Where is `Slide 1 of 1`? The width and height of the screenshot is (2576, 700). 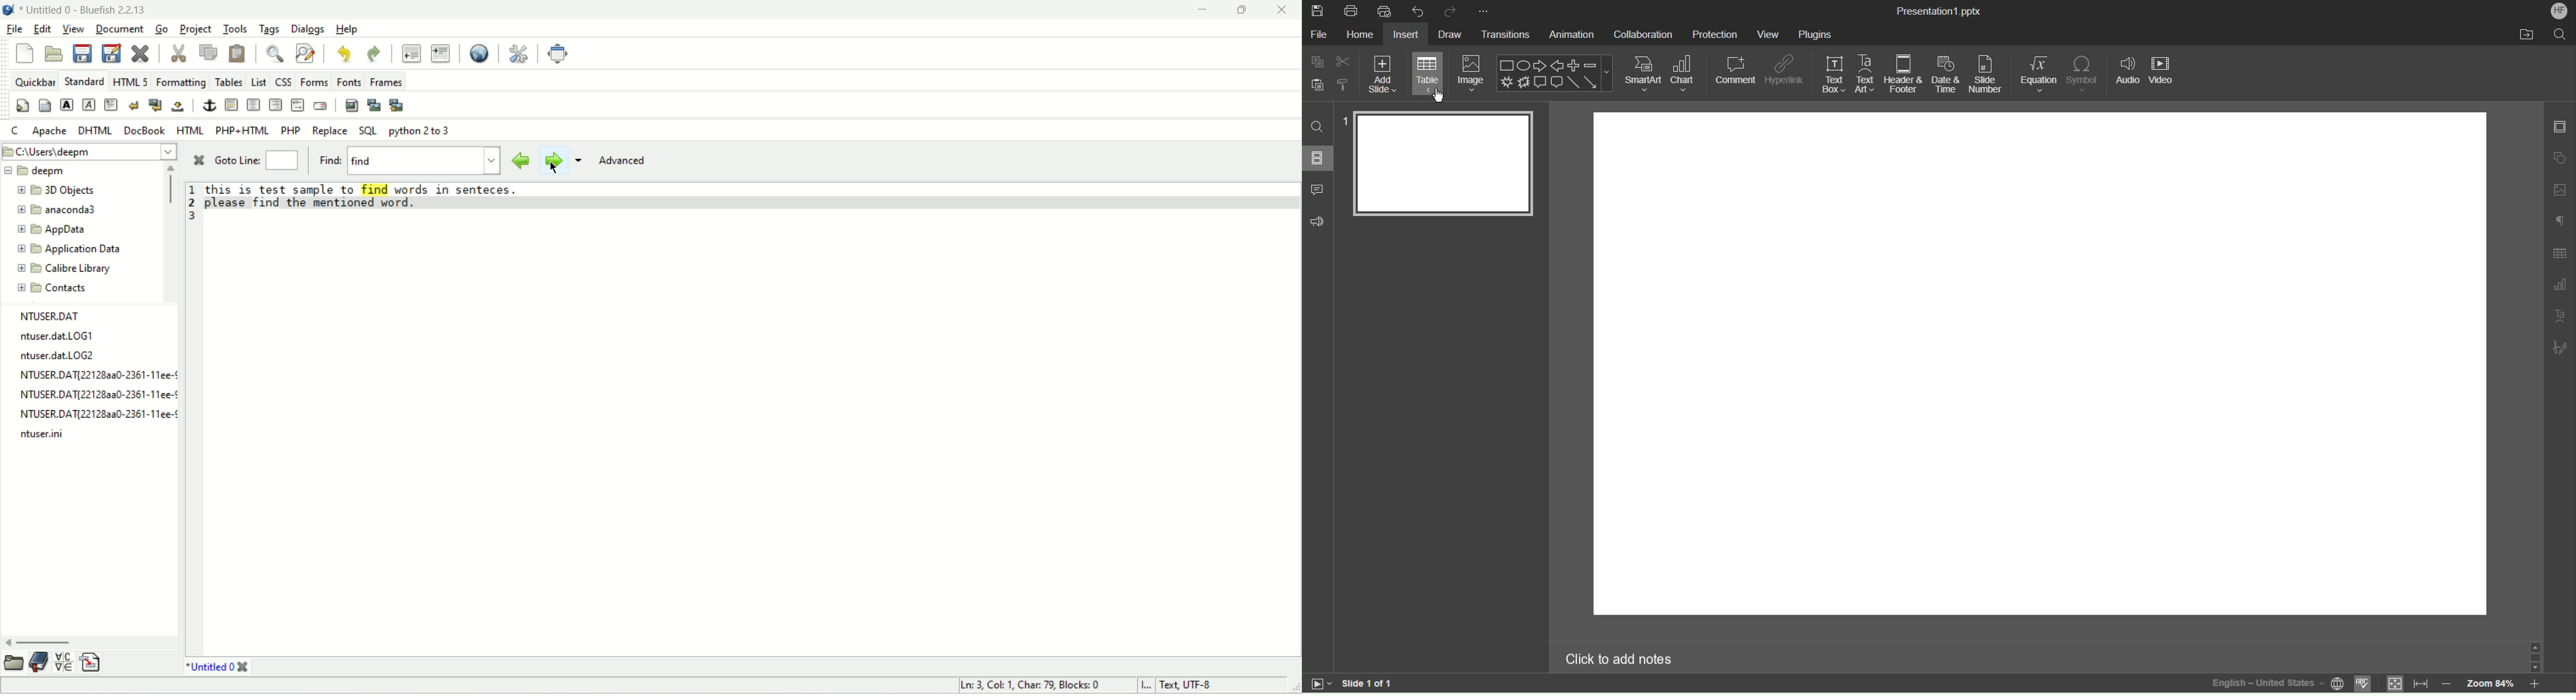 Slide 1 of 1 is located at coordinates (1368, 683).